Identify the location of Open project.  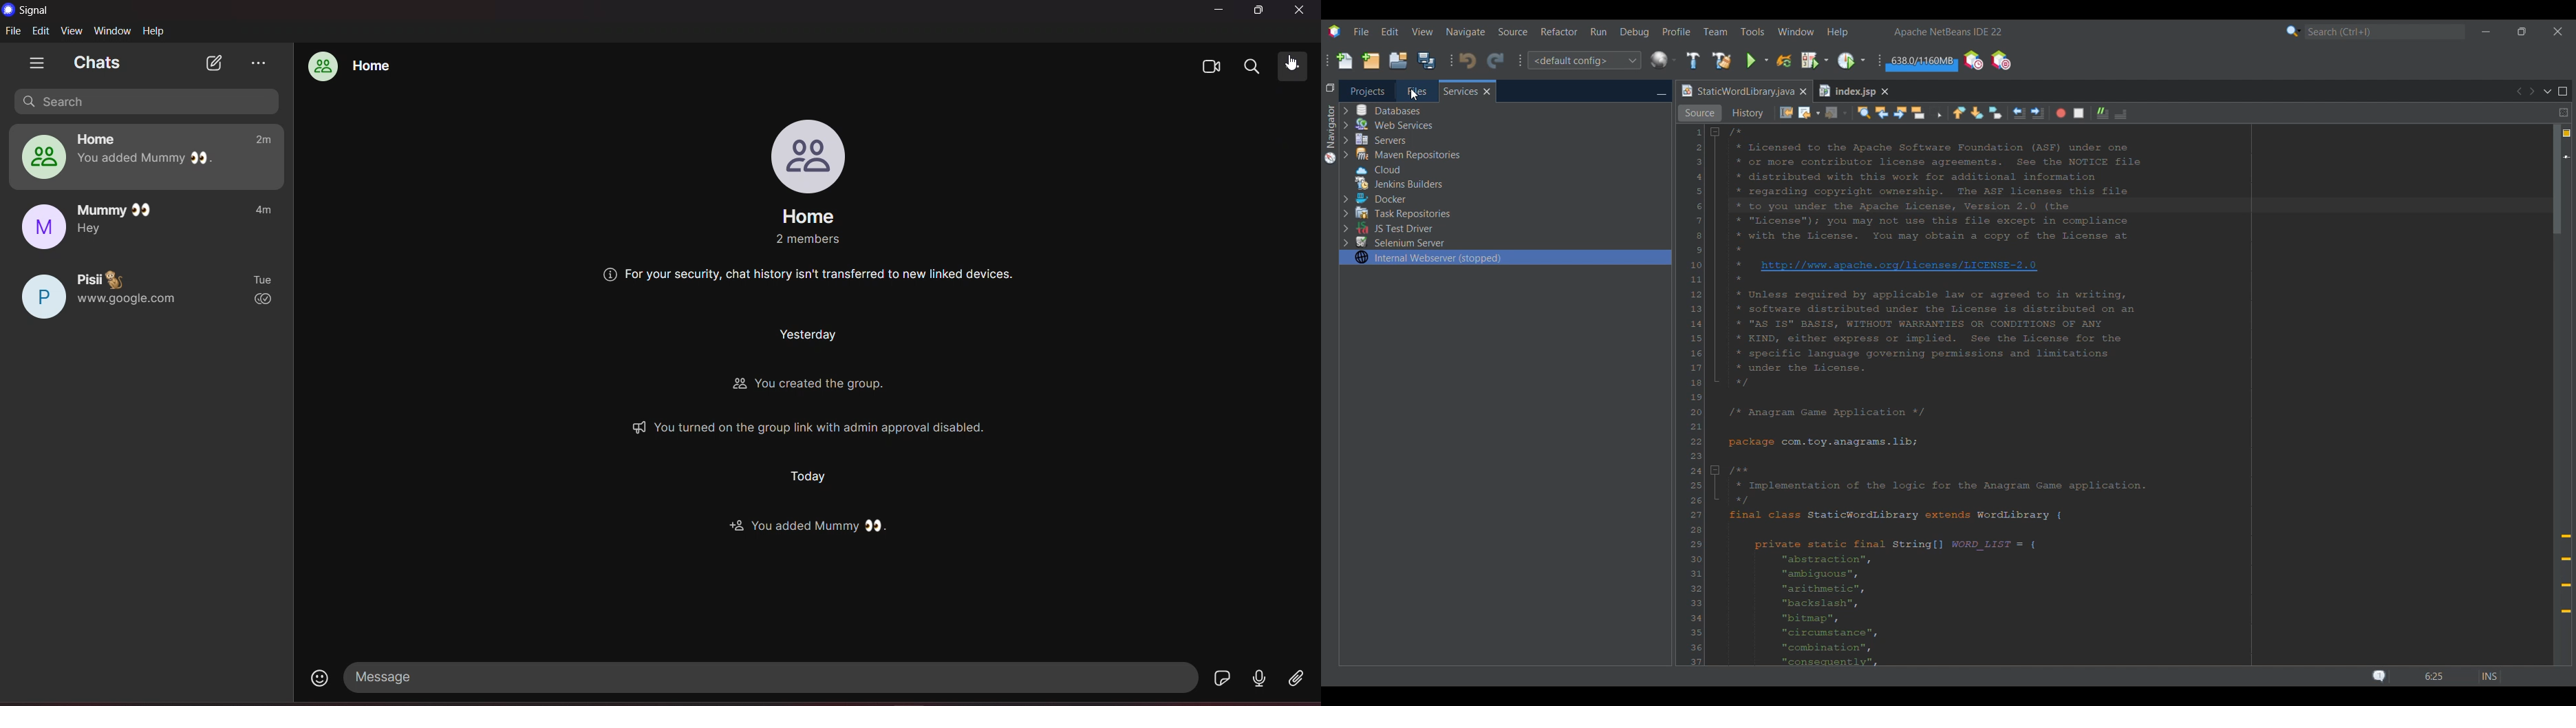
(1398, 60).